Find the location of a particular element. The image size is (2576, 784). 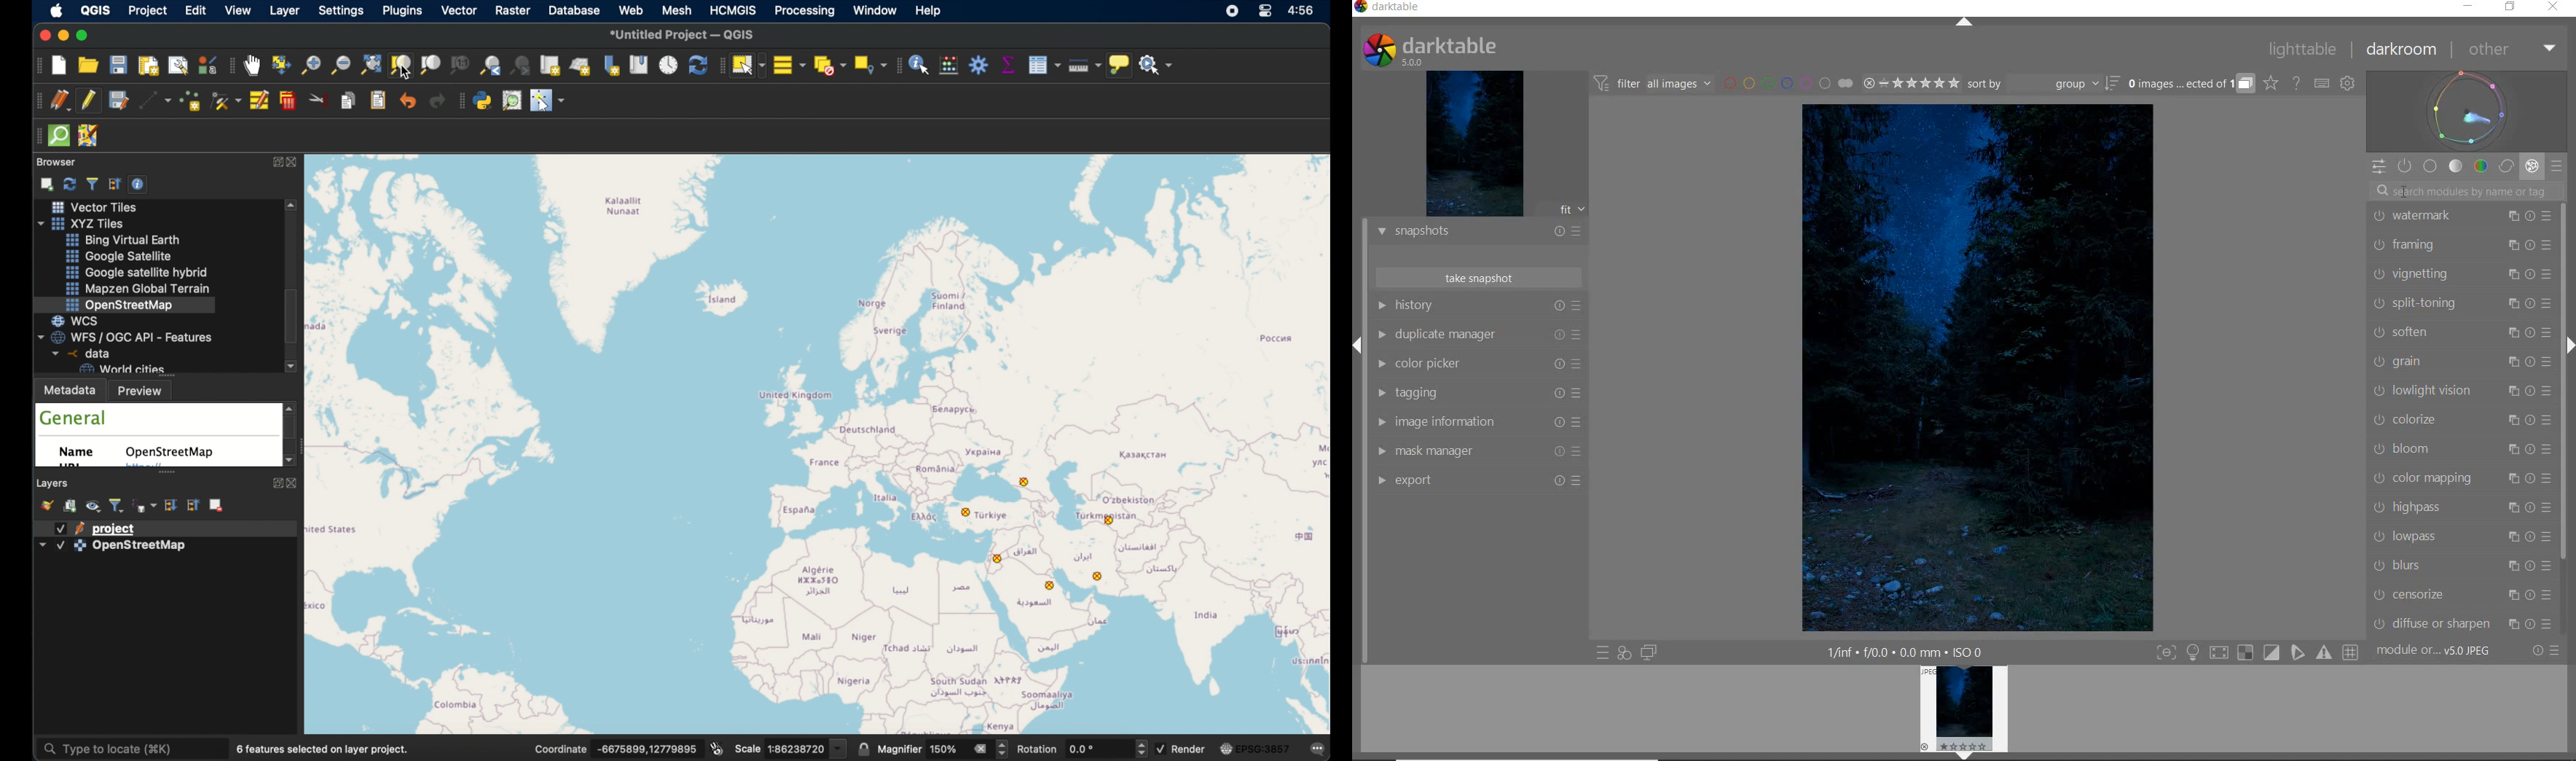

plugins is located at coordinates (402, 12).